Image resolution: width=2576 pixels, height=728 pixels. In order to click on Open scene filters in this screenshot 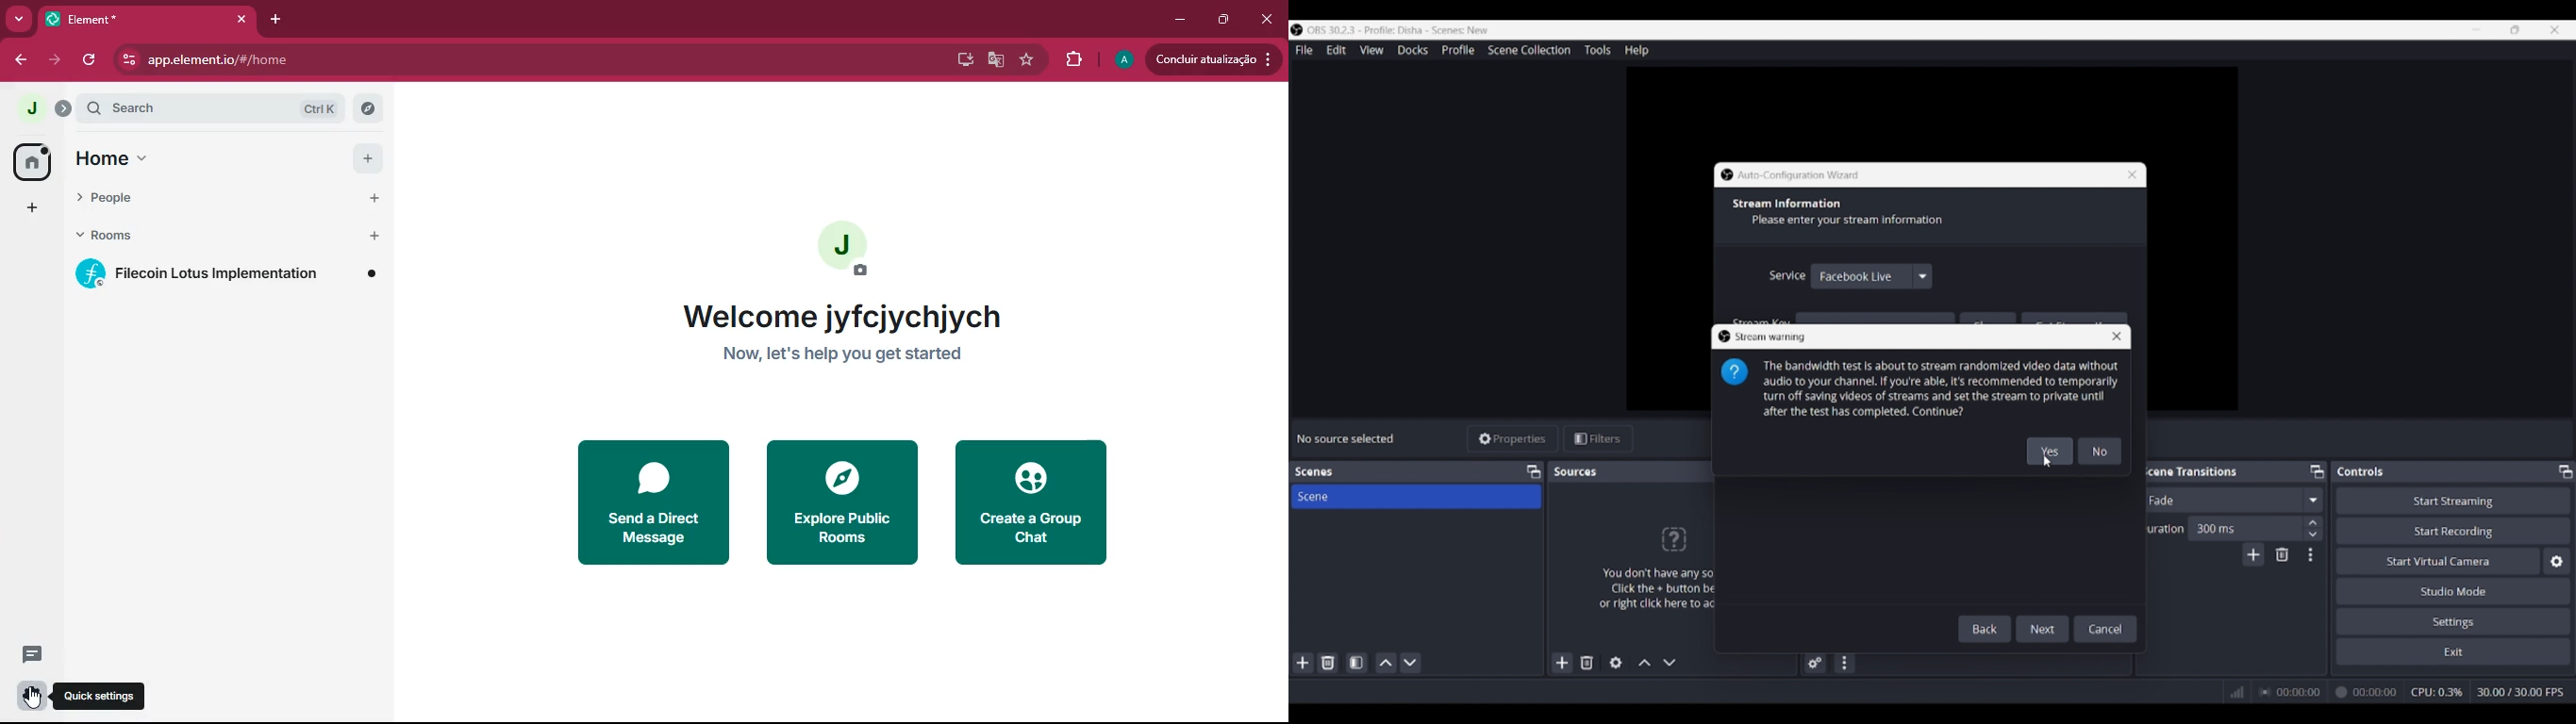, I will do `click(1356, 662)`.